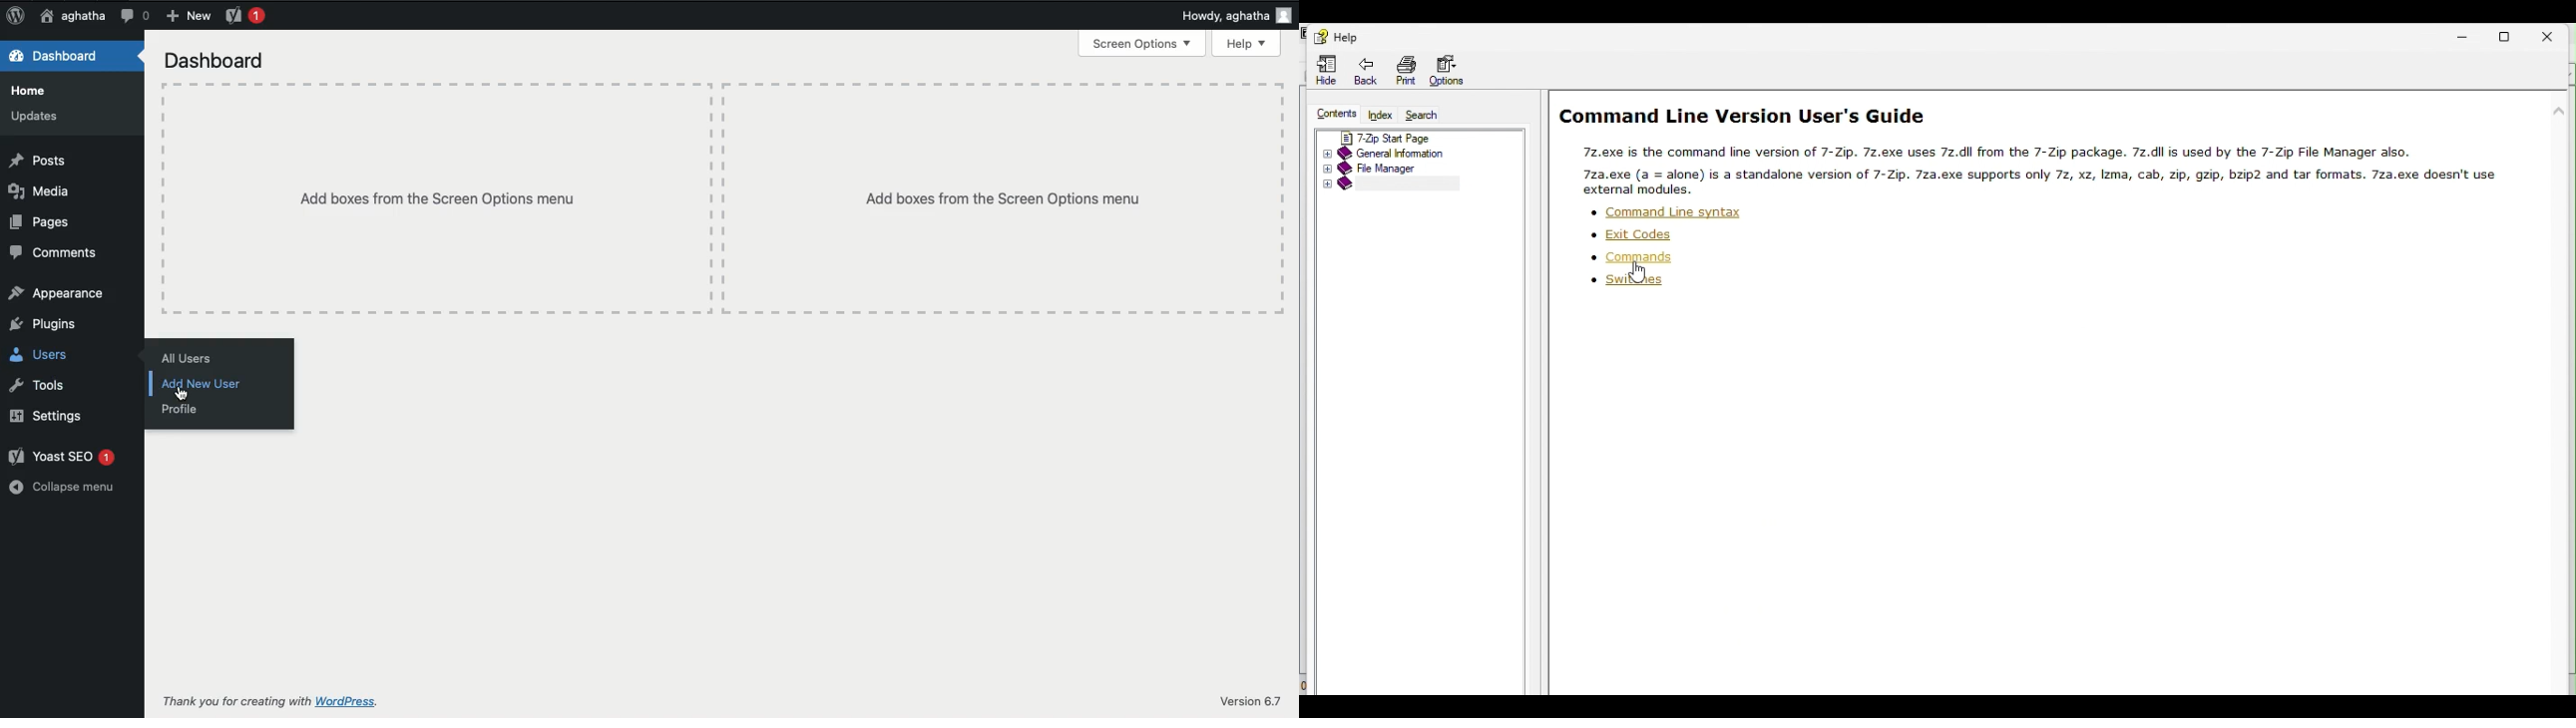  What do you see at coordinates (1326, 73) in the screenshot?
I see `Hide` at bounding box center [1326, 73].